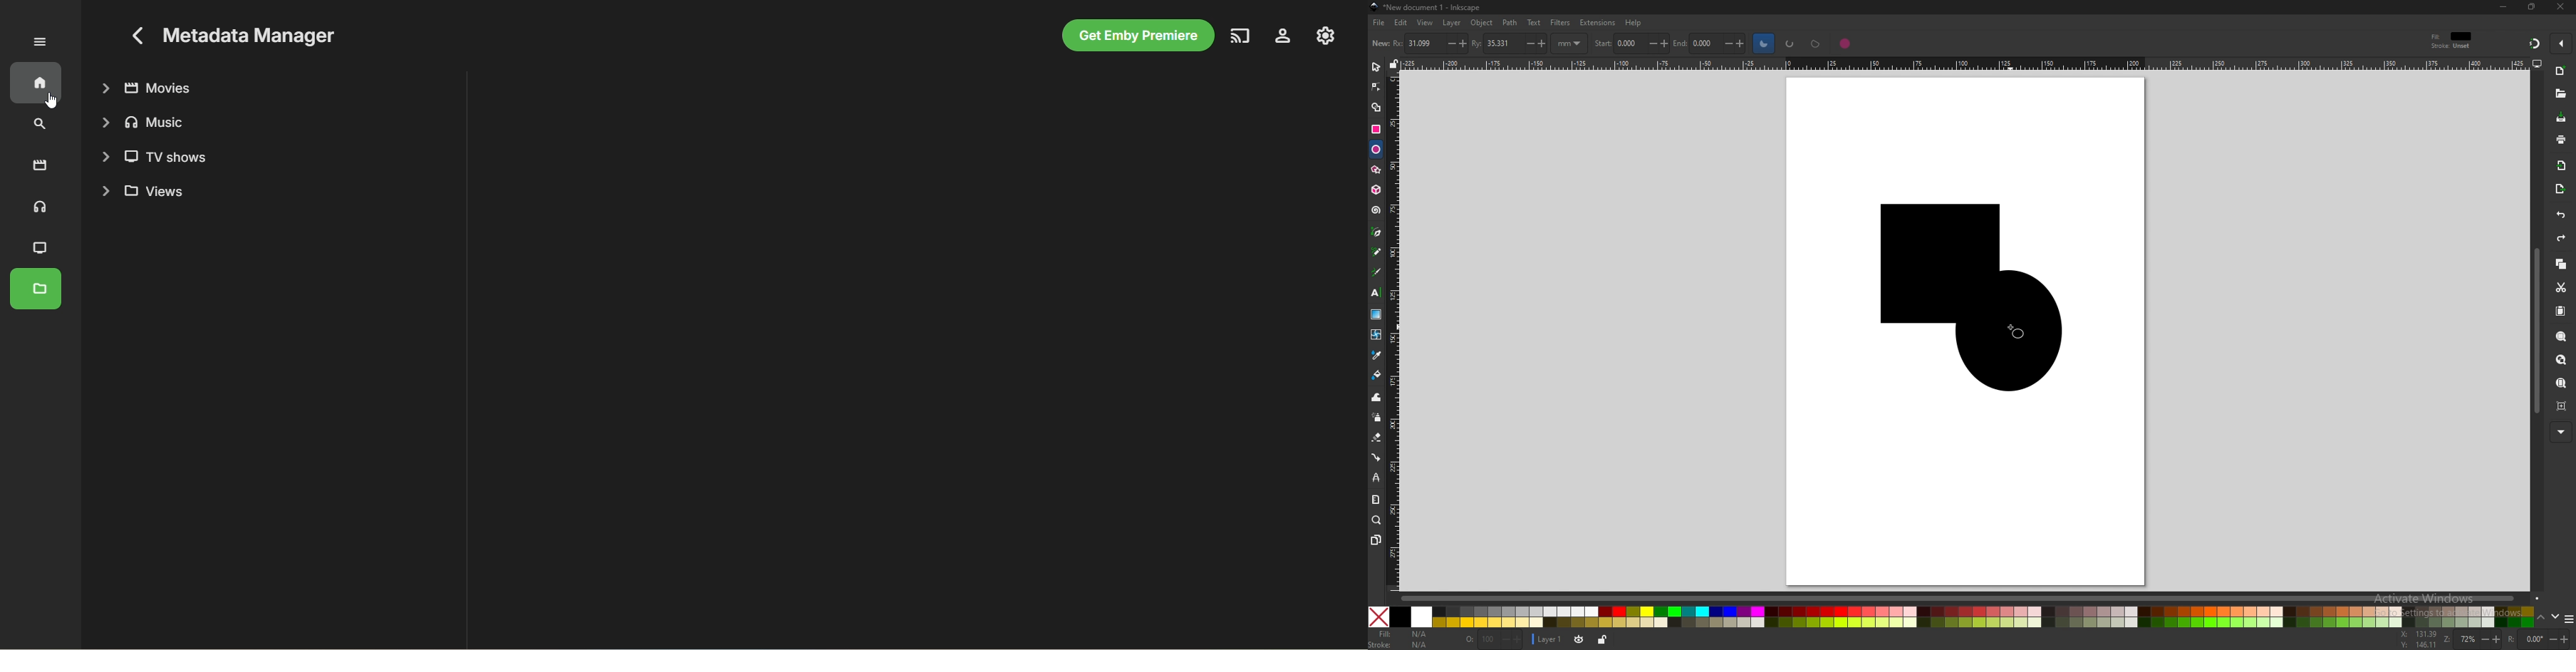 This screenshot has width=2576, height=672. What do you see at coordinates (2560, 71) in the screenshot?
I see `new` at bounding box center [2560, 71].